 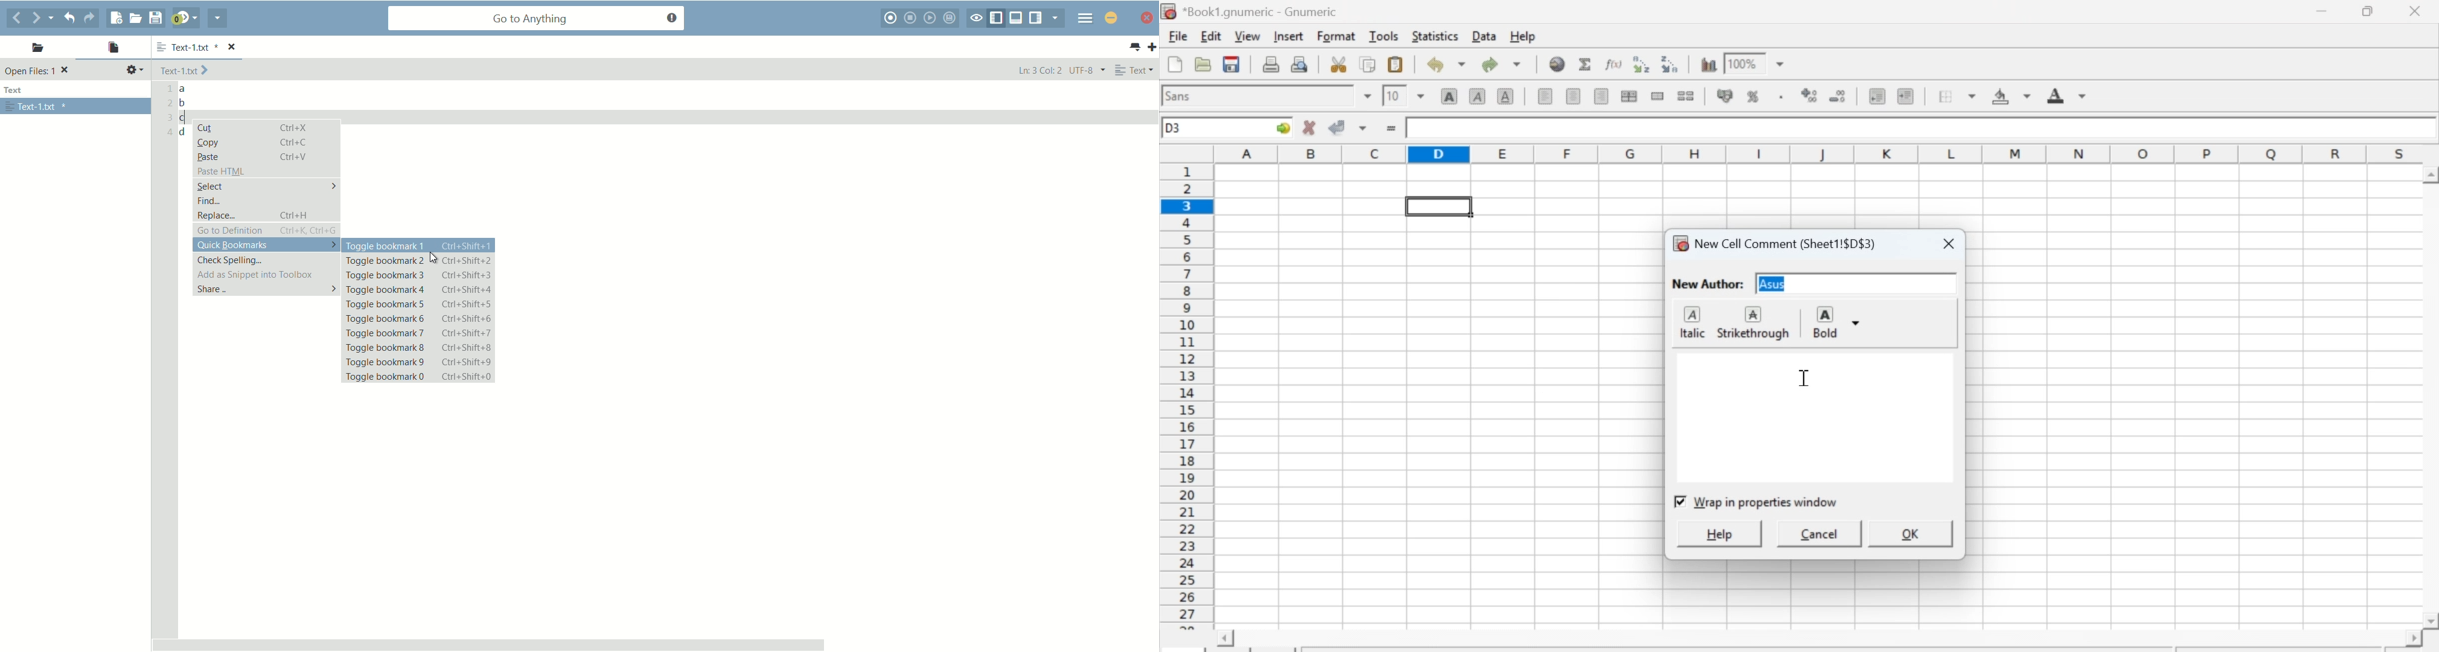 What do you see at coordinates (1810, 95) in the screenshot?
I see `Increase number of decimals` at bounding box center [1810, 95].